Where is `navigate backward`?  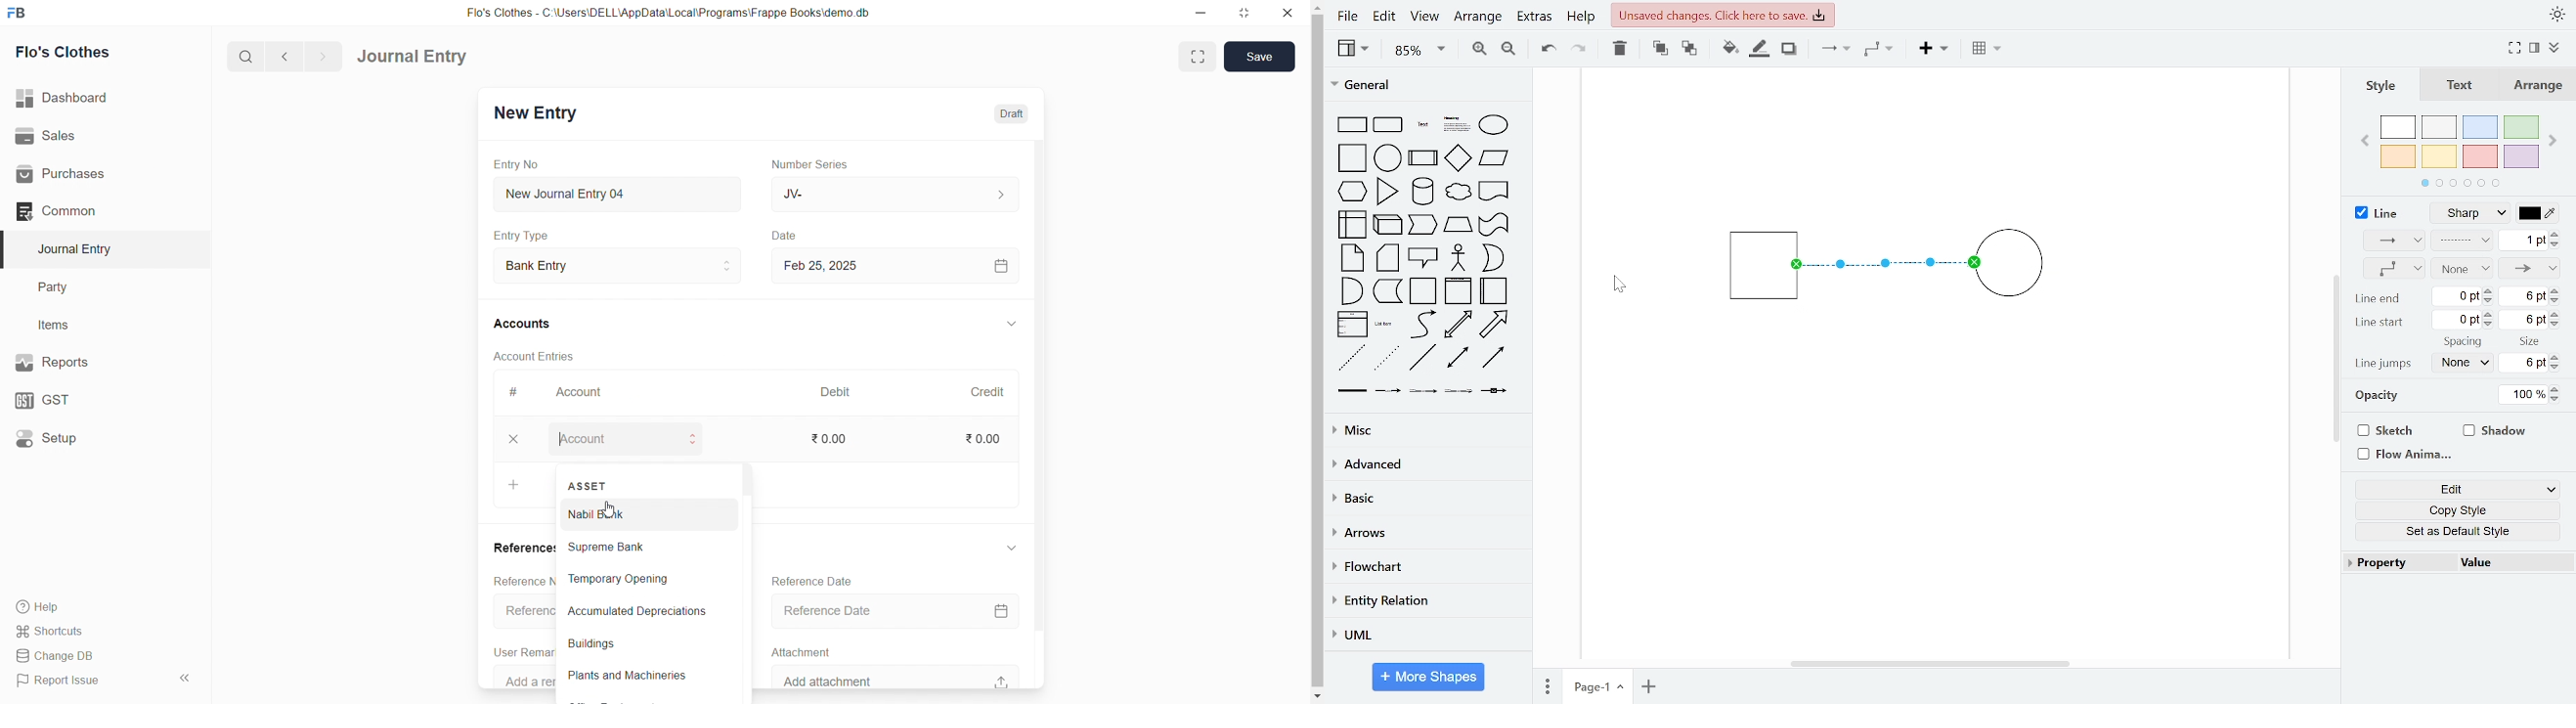 navigate backward is located at coordinates (291, 55).